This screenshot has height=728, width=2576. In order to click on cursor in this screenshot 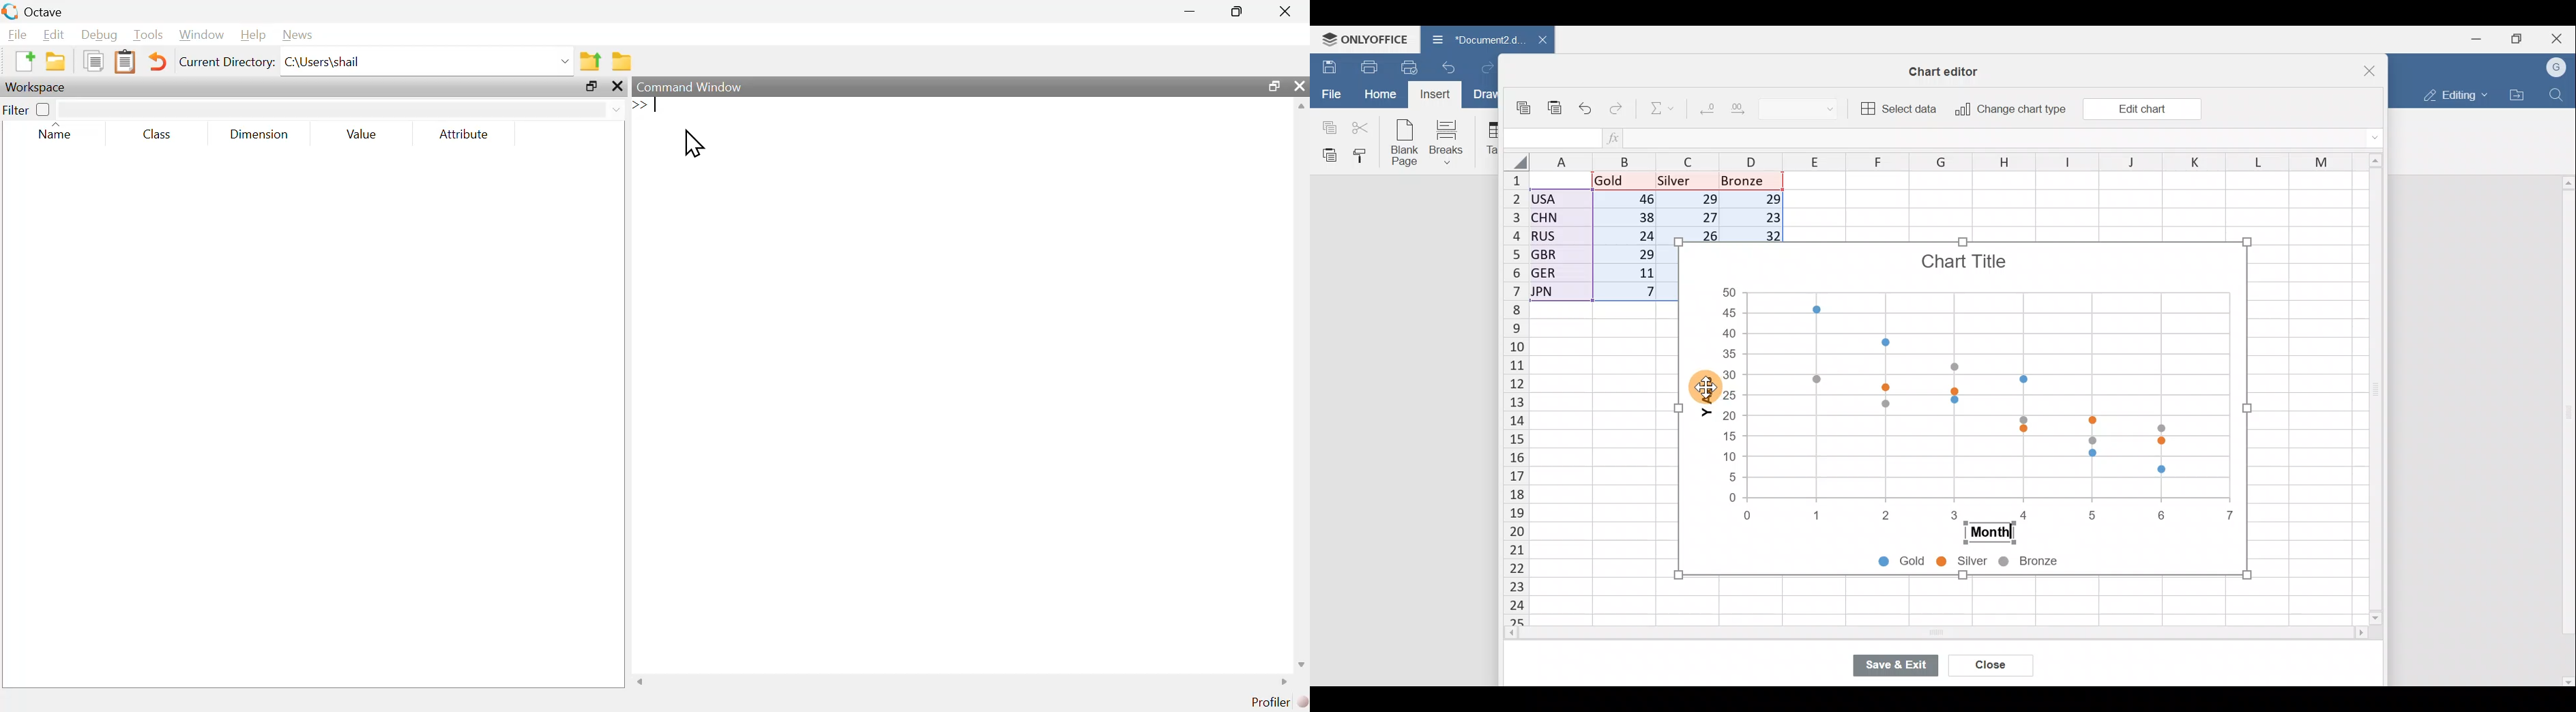, I will do `click(697, 144)`.